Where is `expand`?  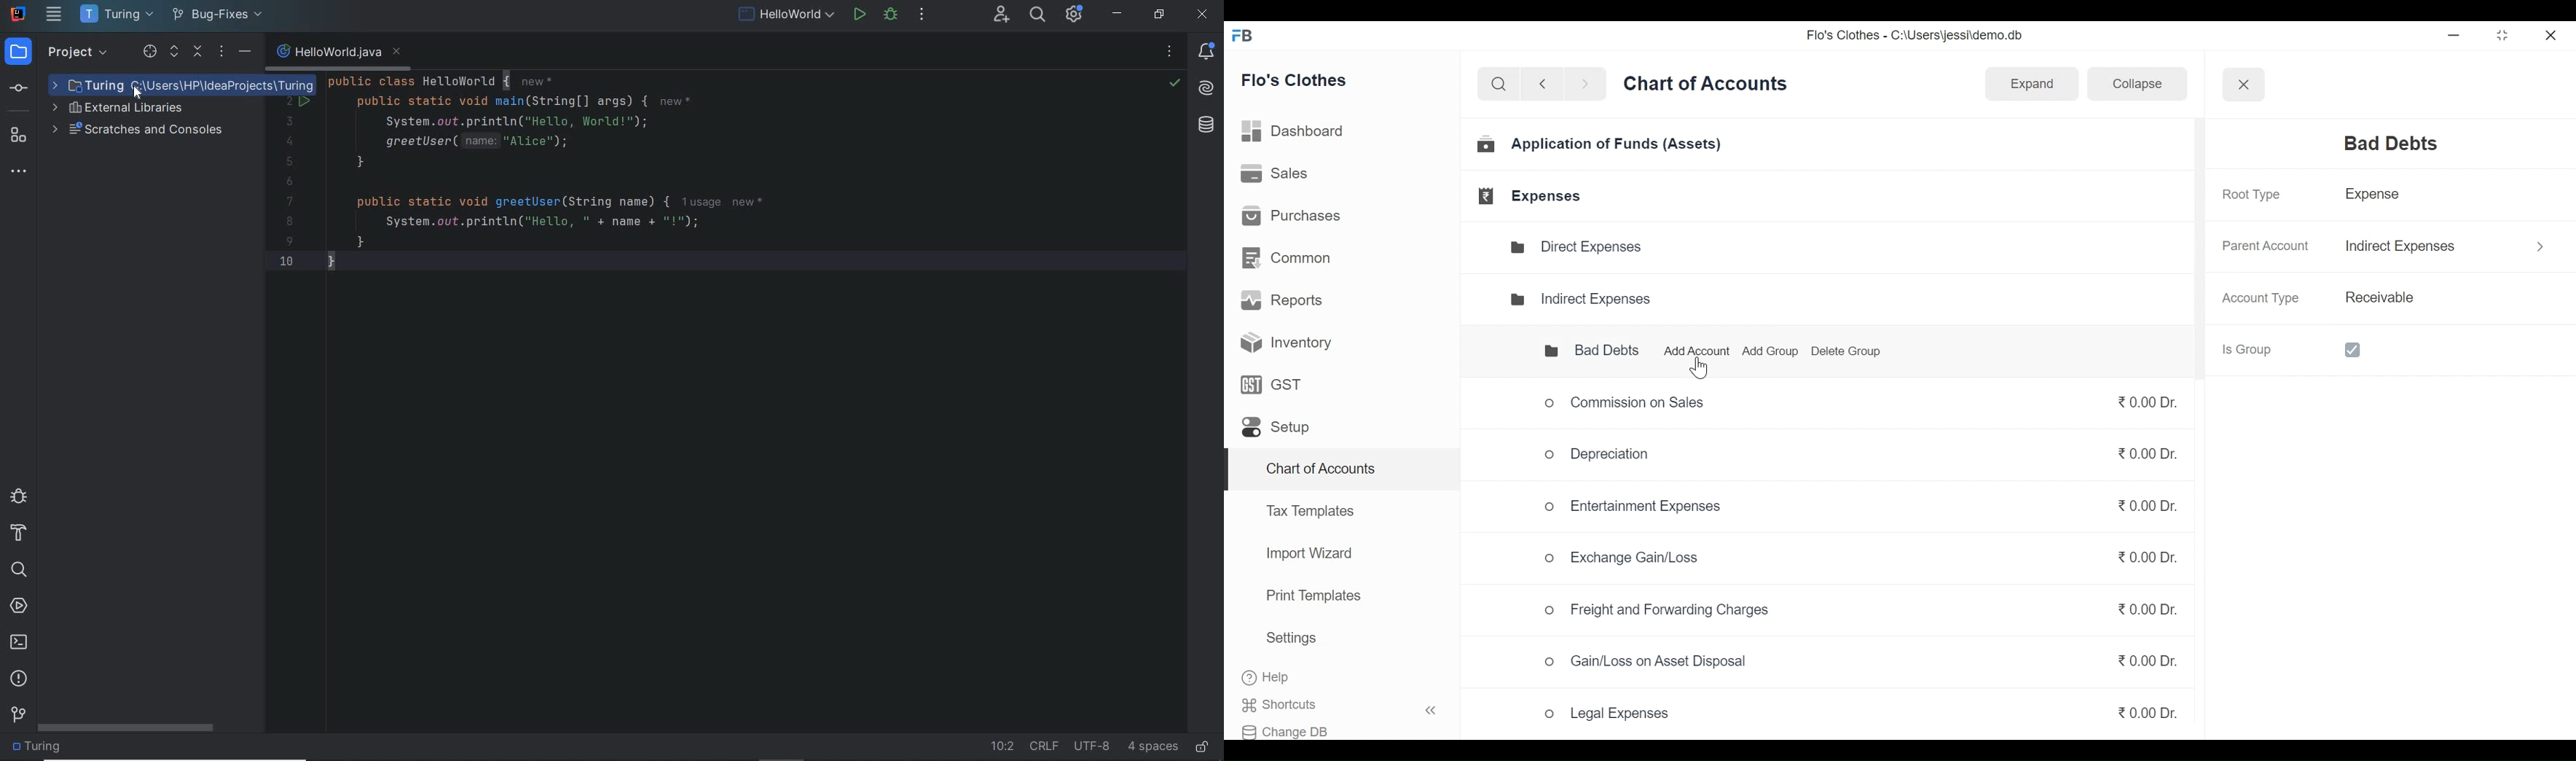 expand is located at coordinates (175, 52).